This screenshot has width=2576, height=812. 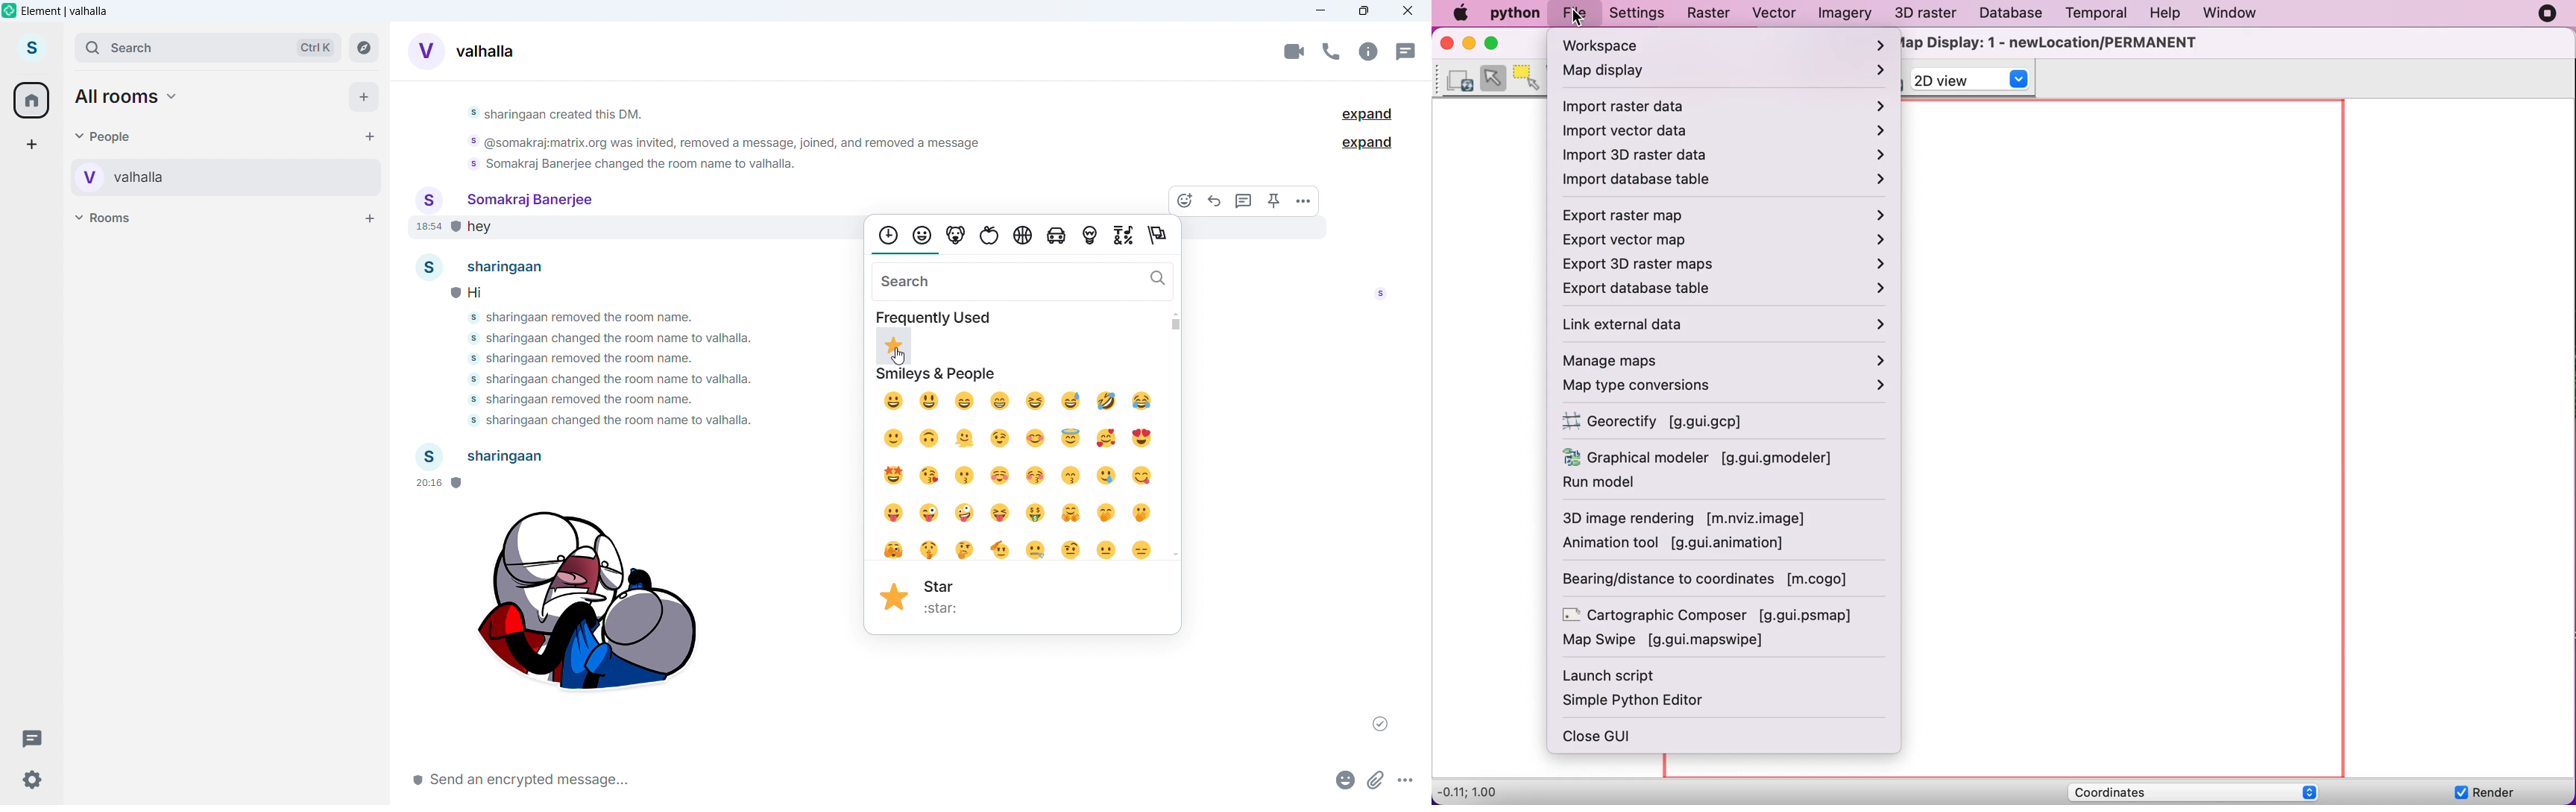 What do you see at coordinates (106, 217) in the screenshot?
I see `Rooms ` at bounding box center [106, 217].